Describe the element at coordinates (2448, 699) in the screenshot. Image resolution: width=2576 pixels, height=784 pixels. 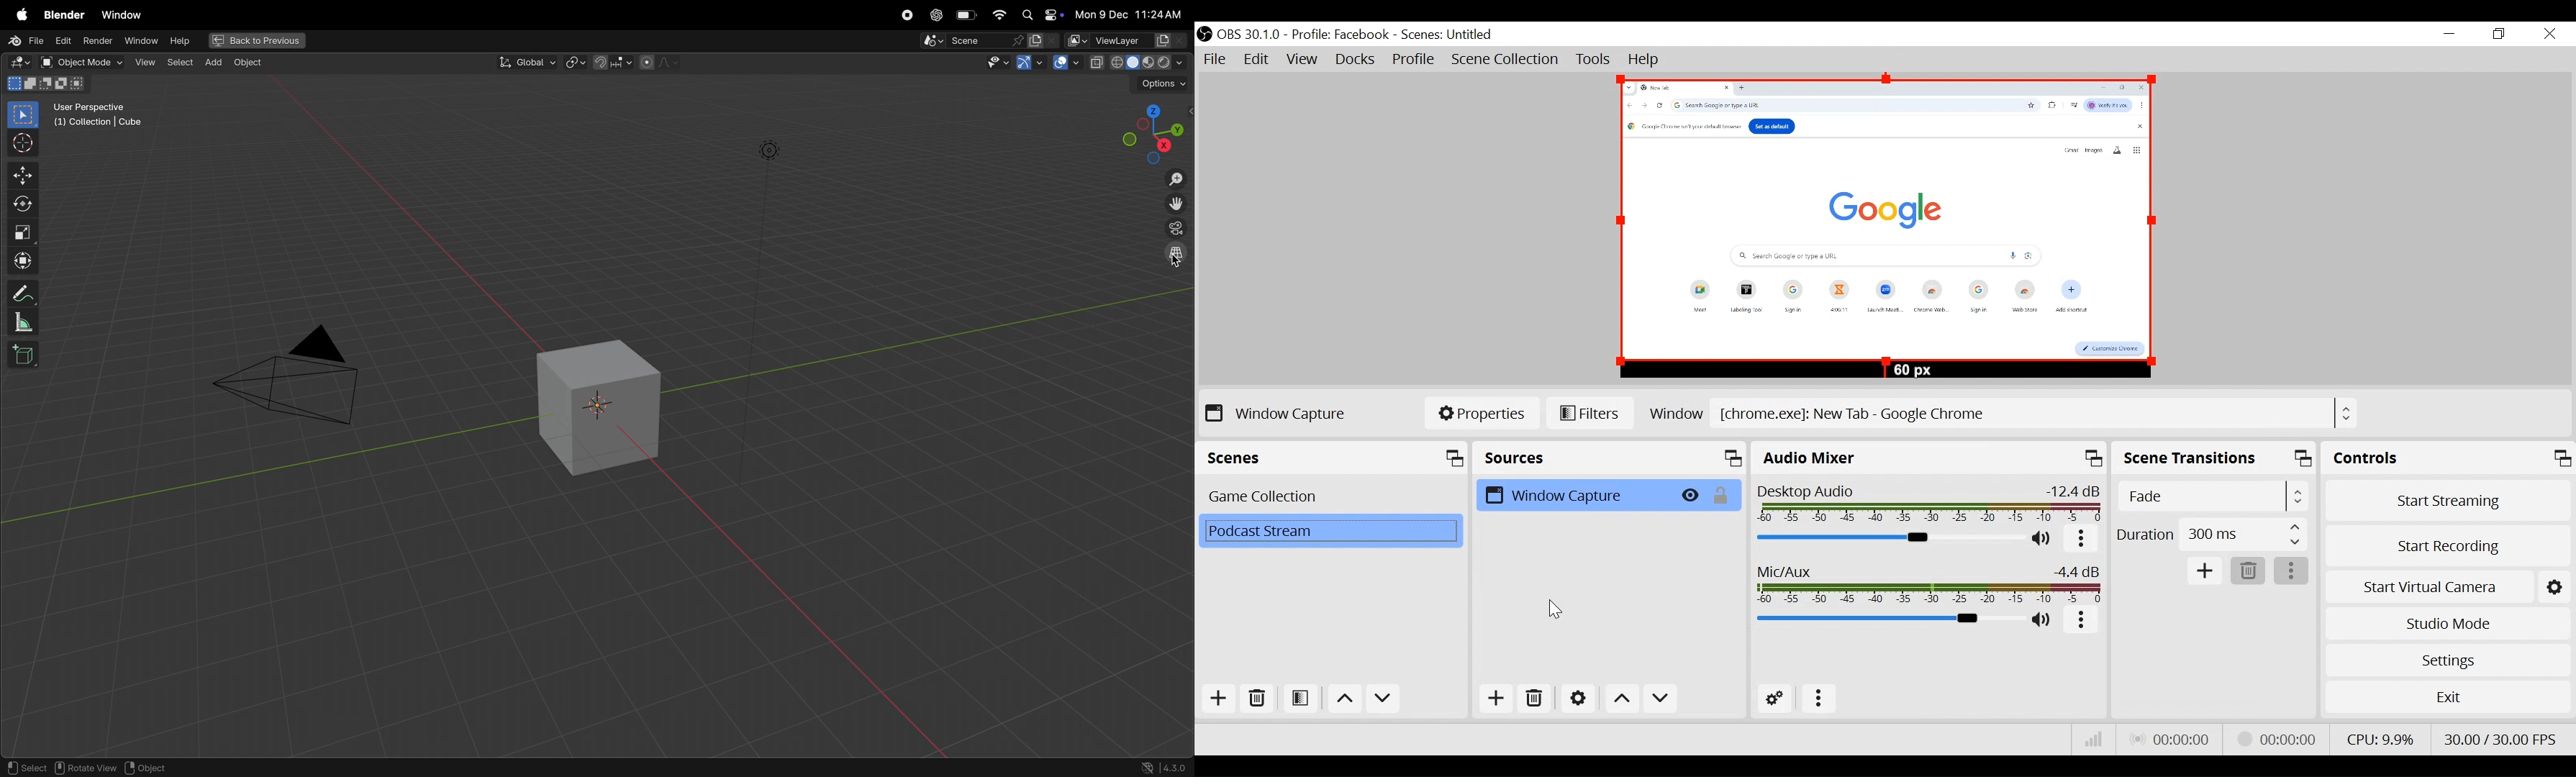
I see `Exit` at that location.